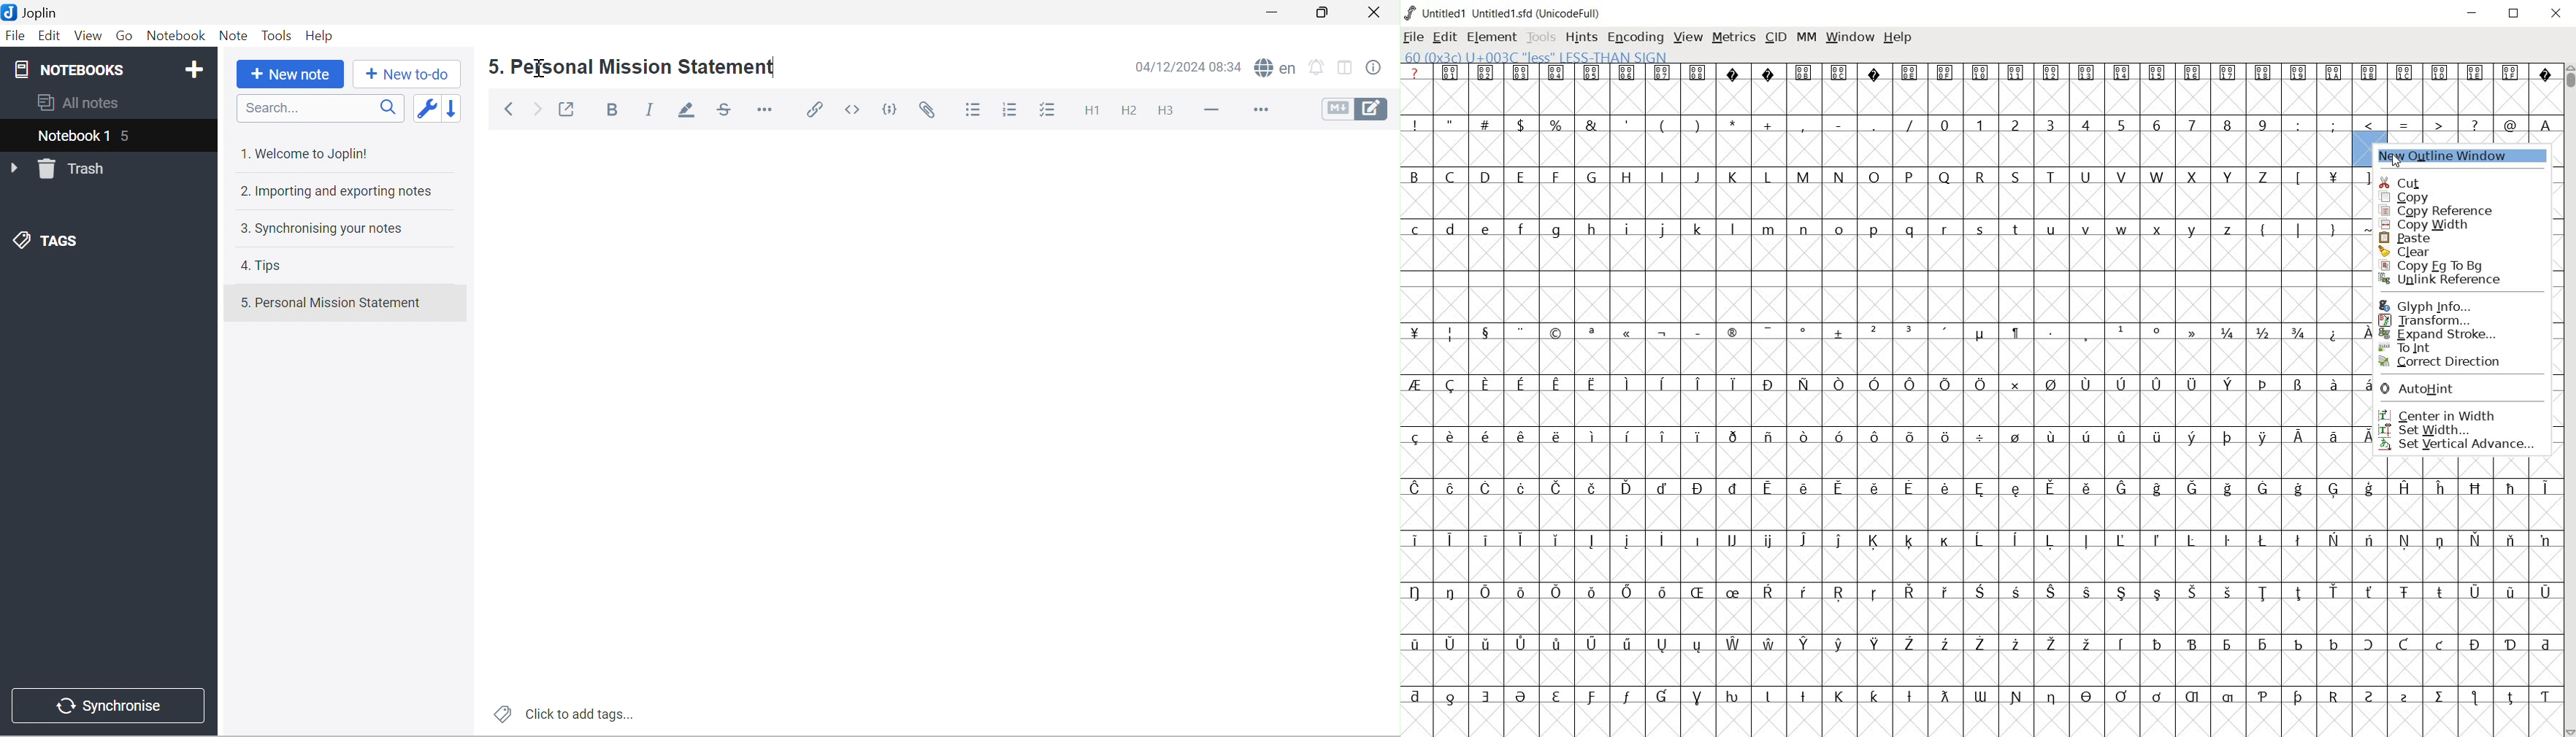 Image resolution: width=2576 pixels, height=756 pixels. I want to click on Capilal letters B - Z, so click(1842, 177).